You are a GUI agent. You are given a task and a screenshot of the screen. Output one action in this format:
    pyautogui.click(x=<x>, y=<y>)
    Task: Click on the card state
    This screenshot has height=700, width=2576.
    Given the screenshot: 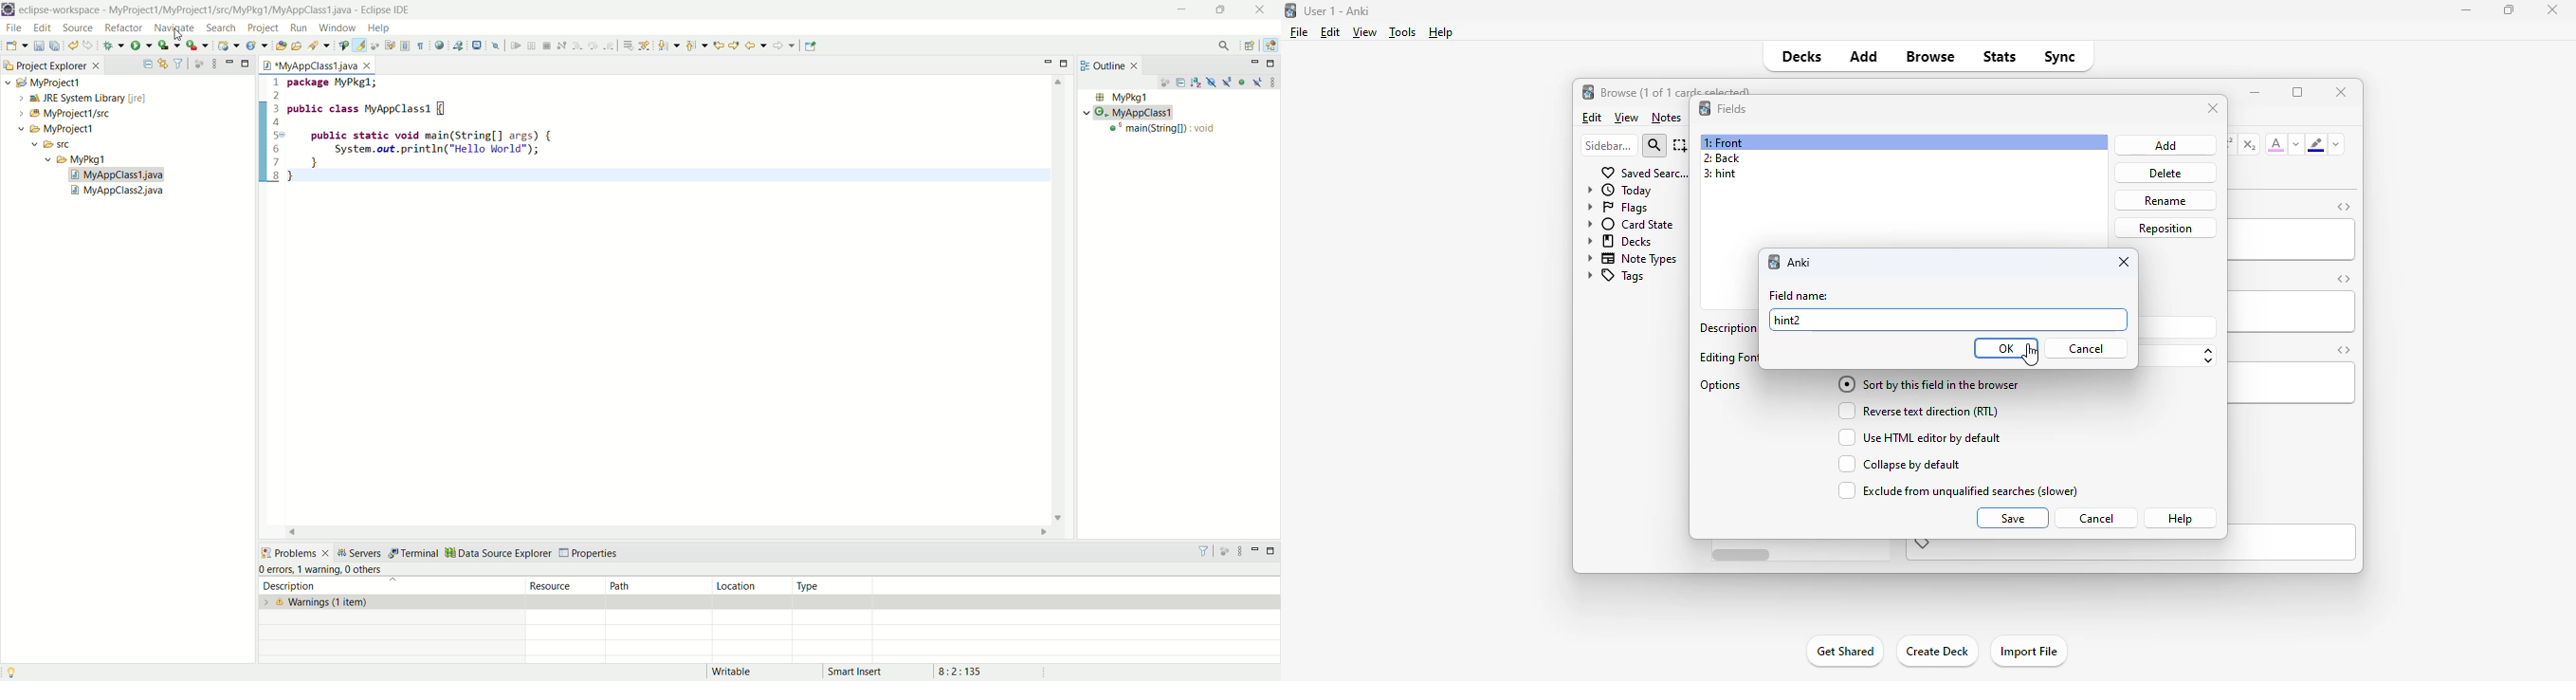 What is the action you would take?
    pyautogui.click(x=1630, y=224)
    